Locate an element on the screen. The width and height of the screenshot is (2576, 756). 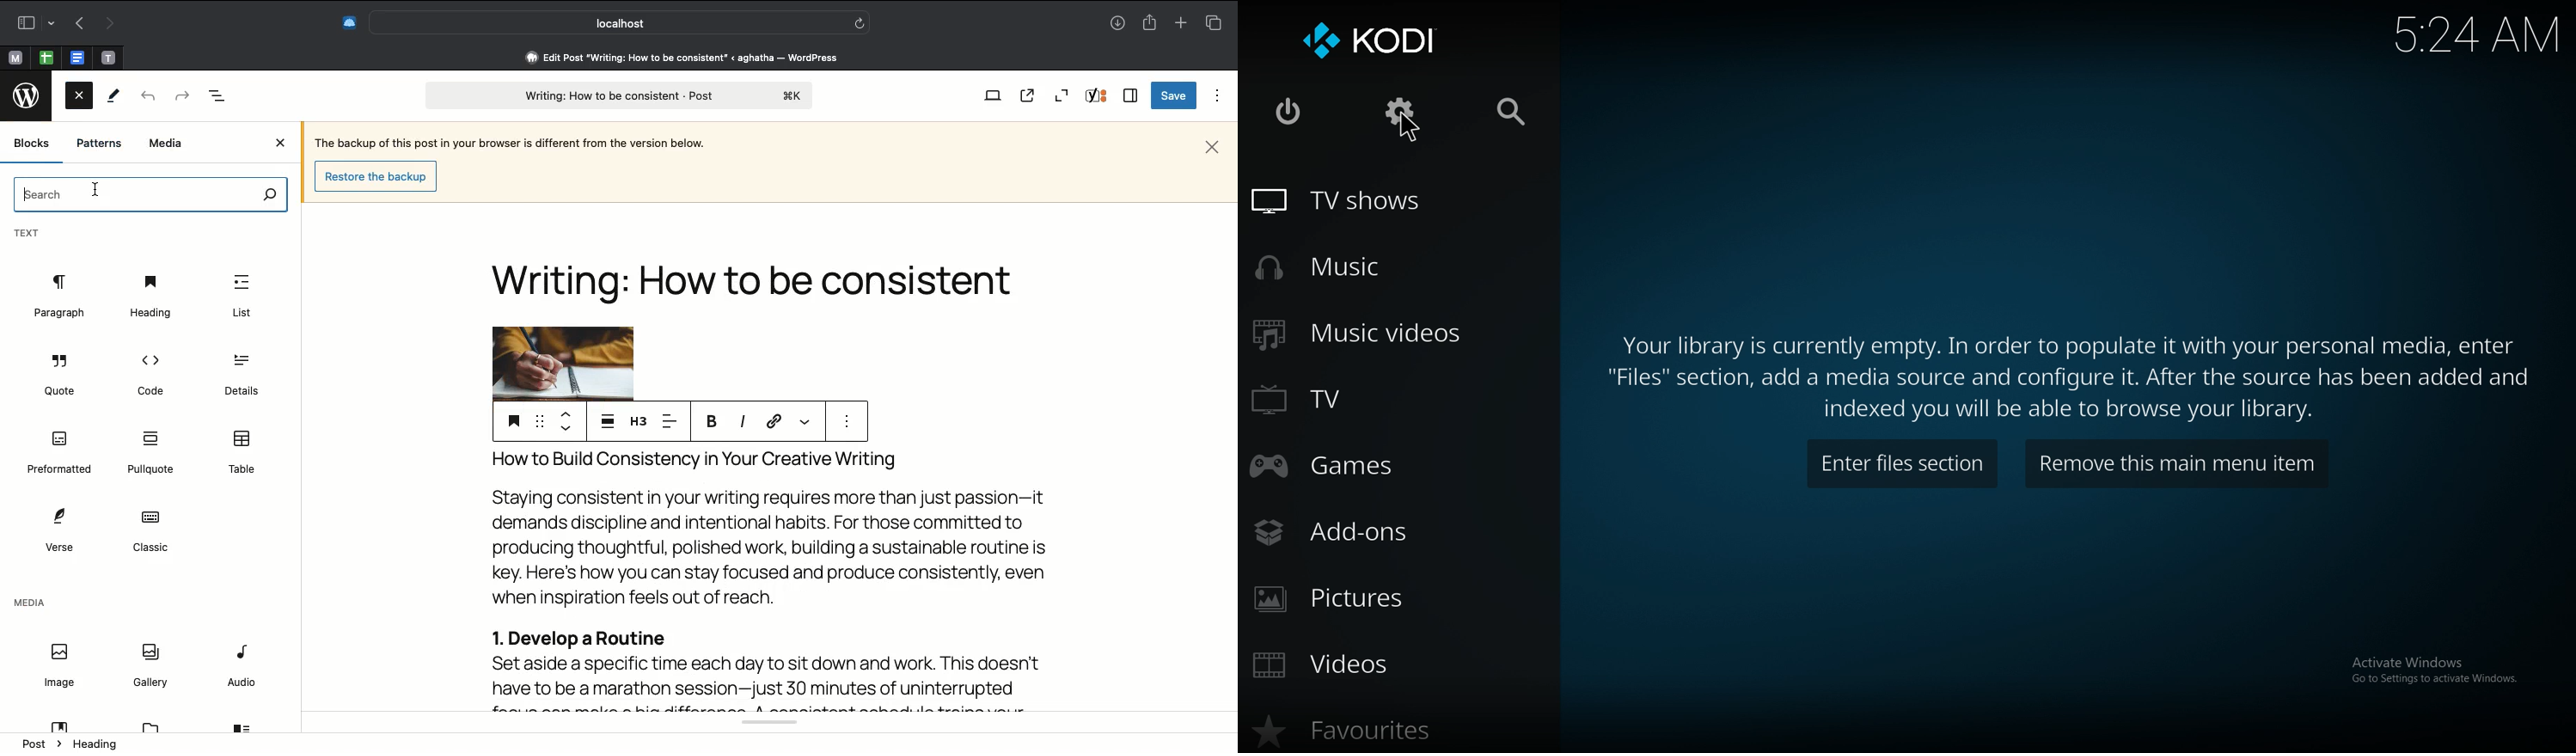
Search address bar is located at coordinates (617, 23).